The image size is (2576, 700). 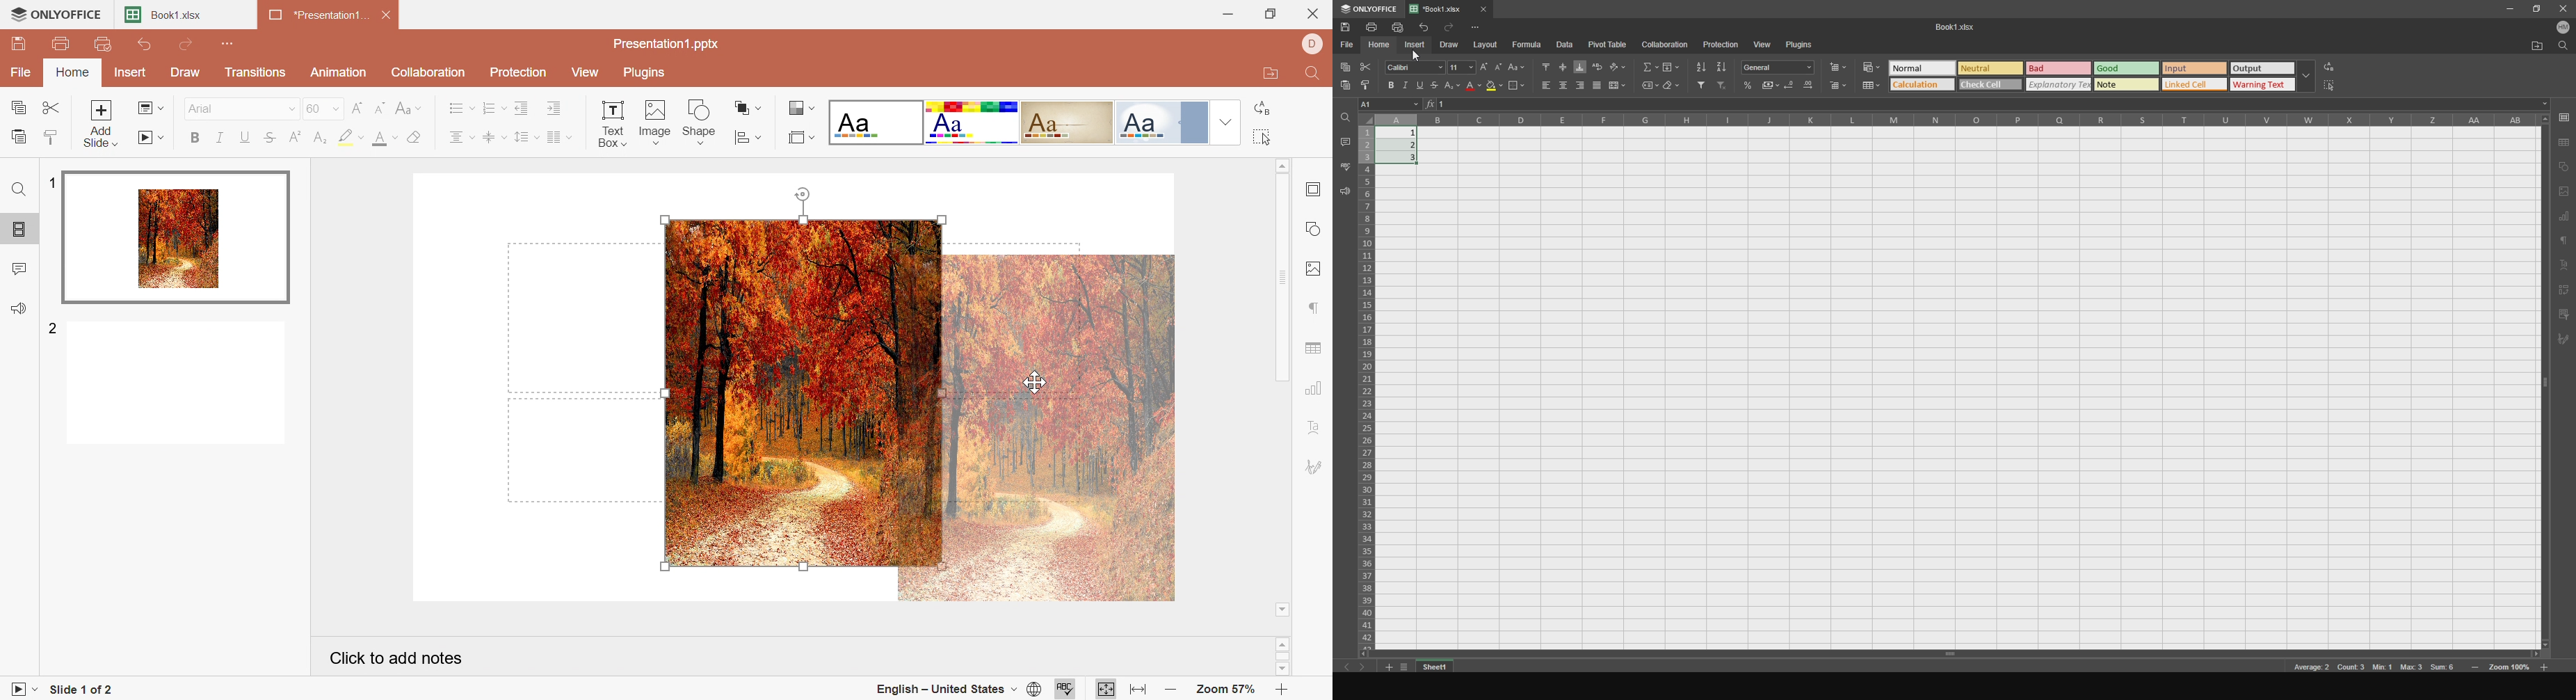 I want to click on wrap text, so click(x=1597, y=65).